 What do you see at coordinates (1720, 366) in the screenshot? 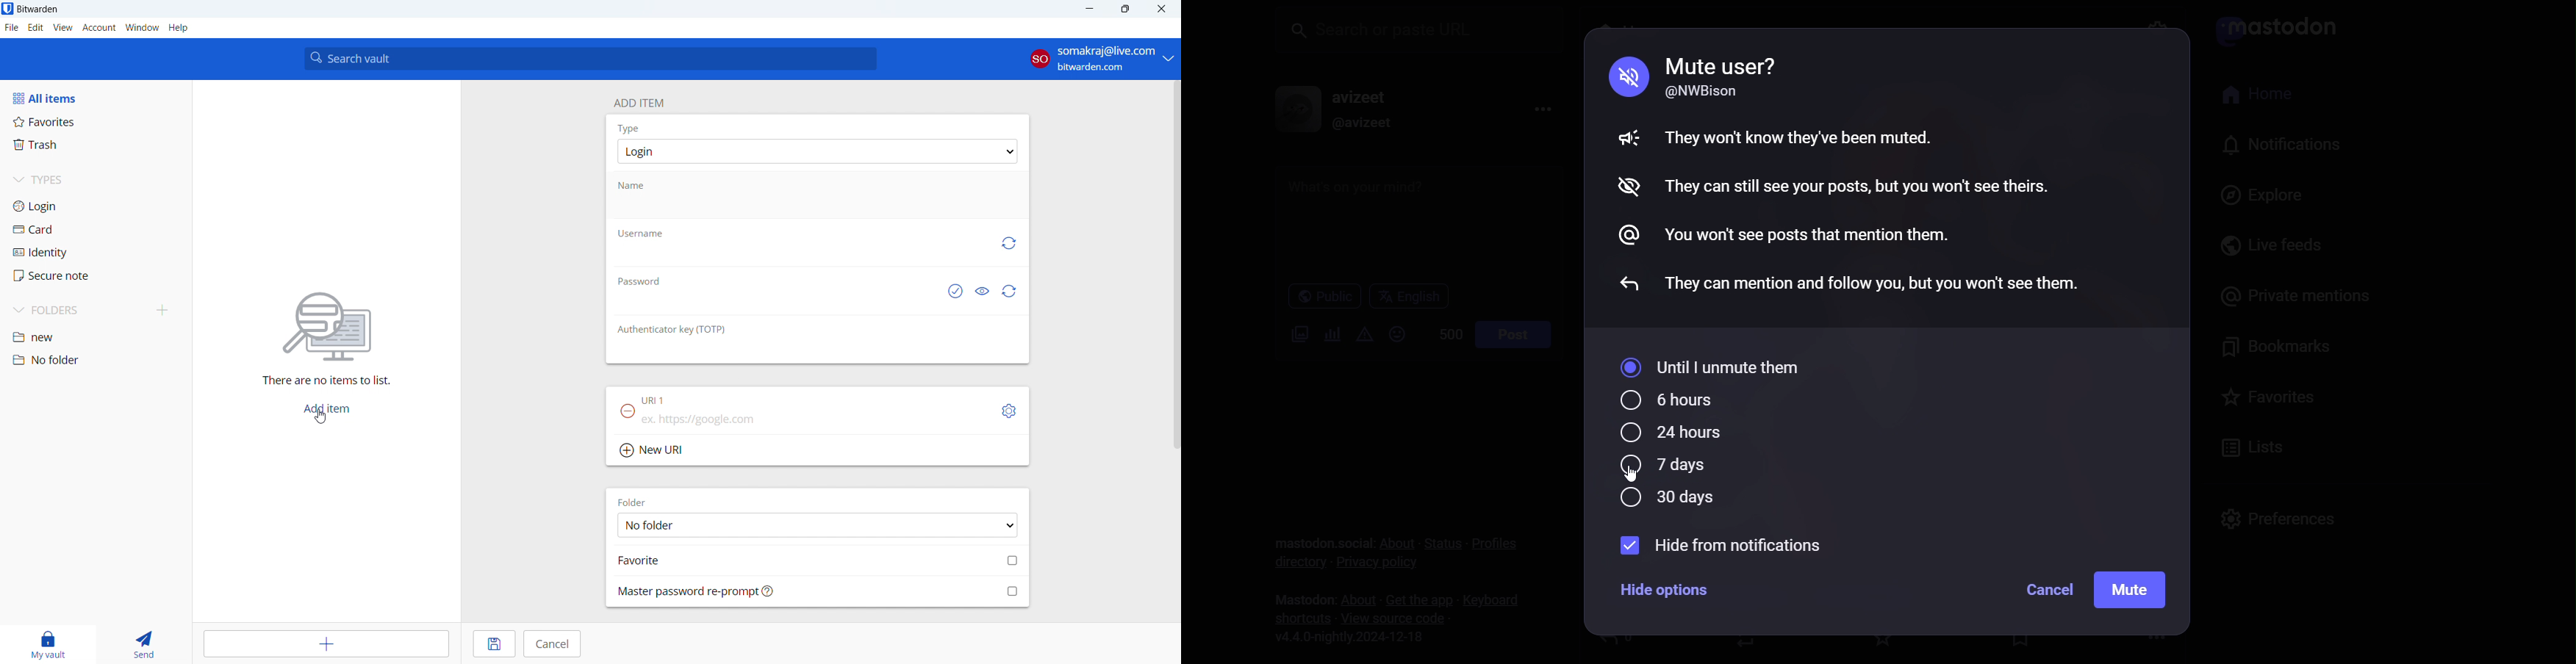
I see `until i unmute them` at bounding box center [1720, 366].